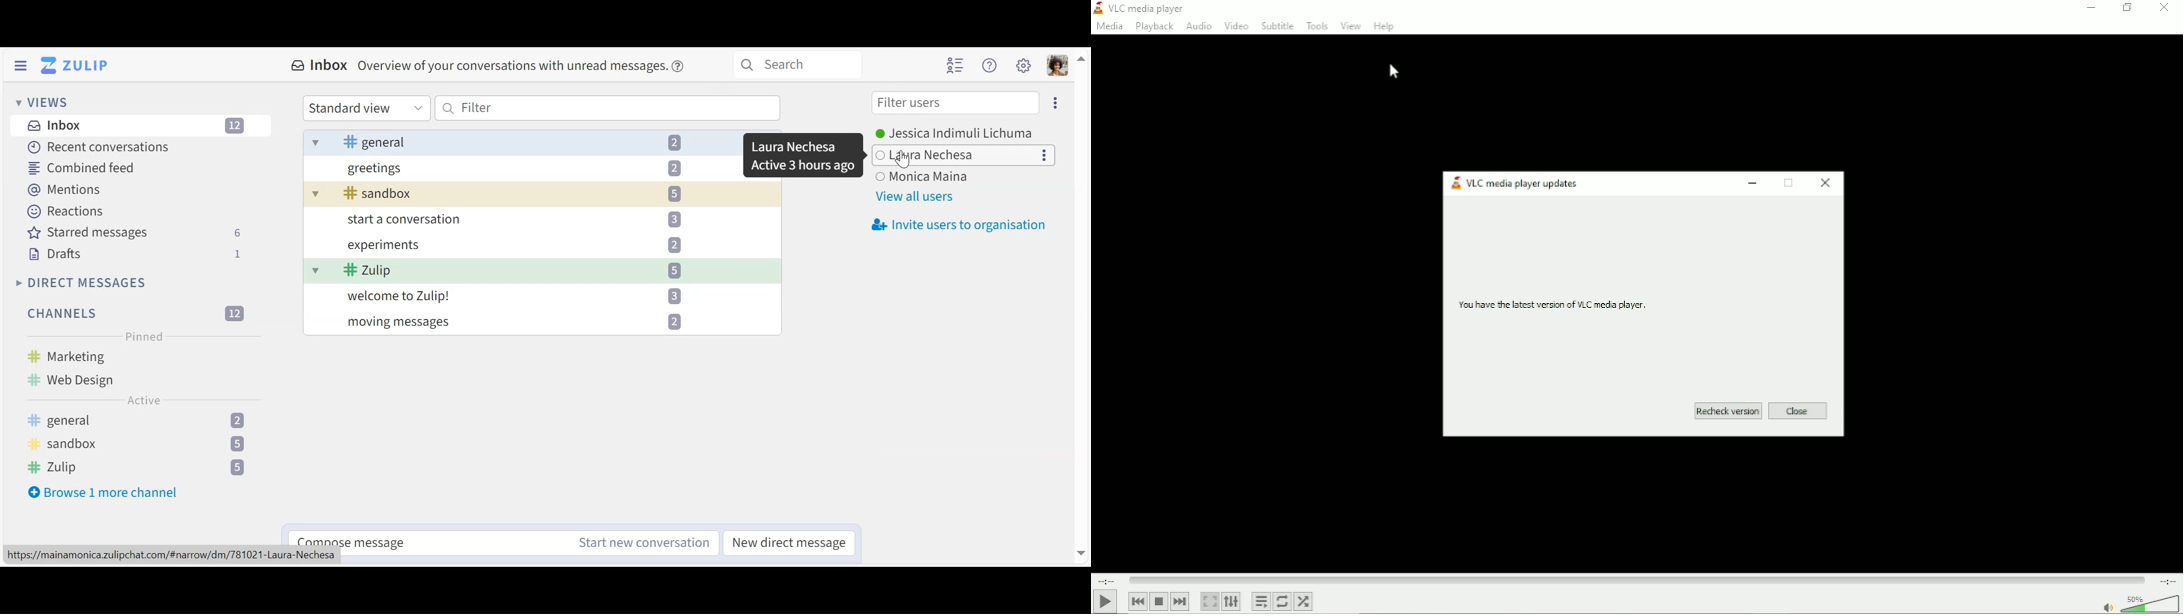 This screenshot has width=2184, height=616. What do you see at coordinates (789, 542) in the screenshot?
I see `New direct message` at bounding box center [789, 542].